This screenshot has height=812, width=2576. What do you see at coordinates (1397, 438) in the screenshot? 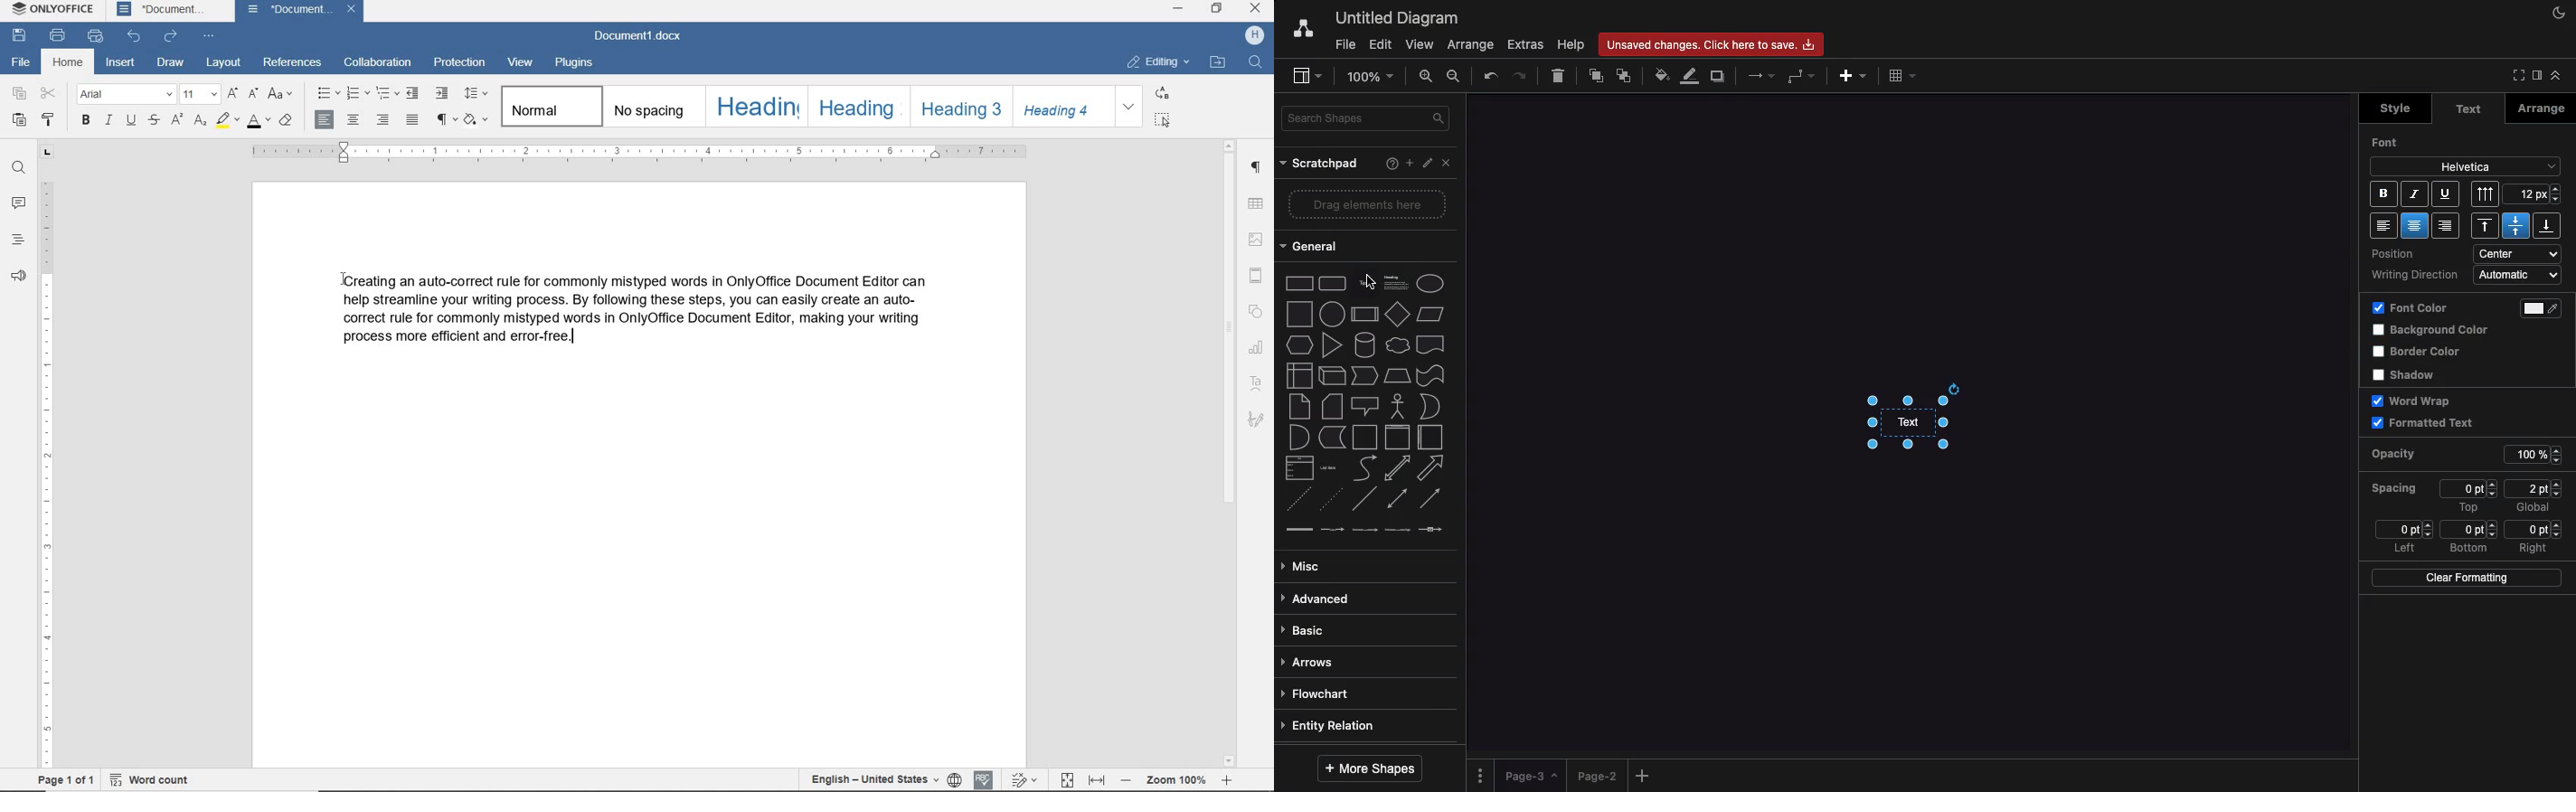
I see `vertical container` at bounding box center [1397, 438].